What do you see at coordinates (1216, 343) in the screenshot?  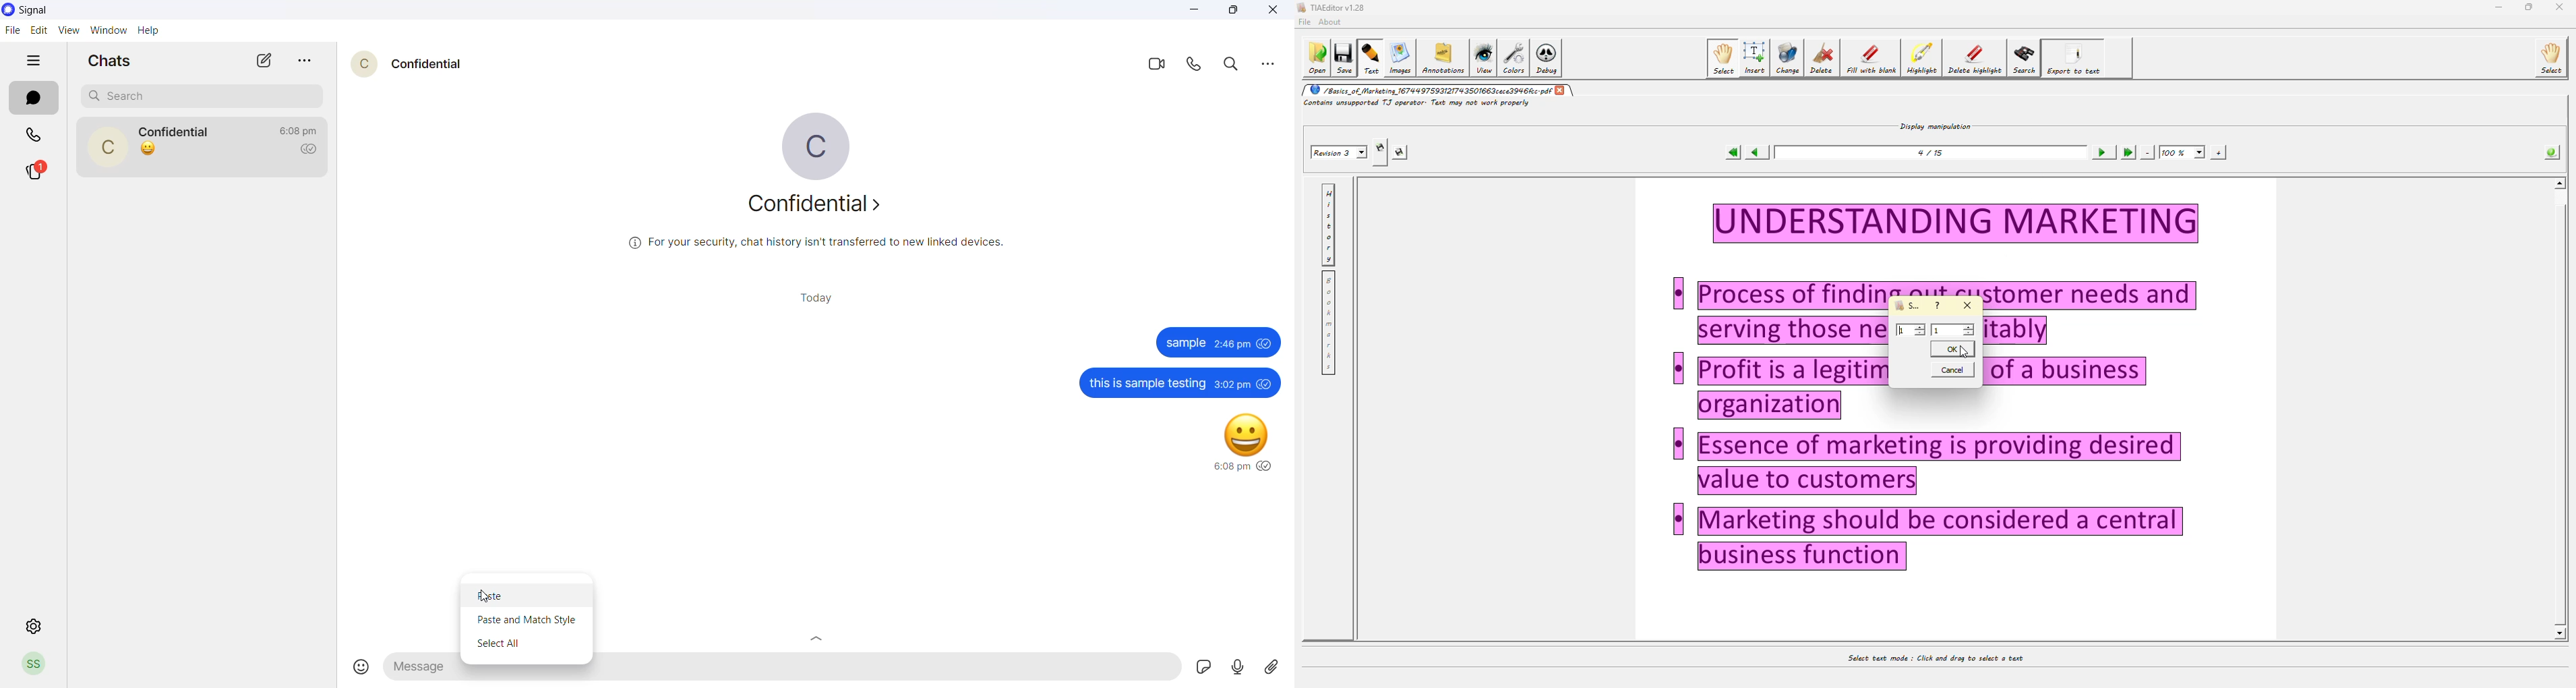 I see `sample` at bounding box center [1216, 343].